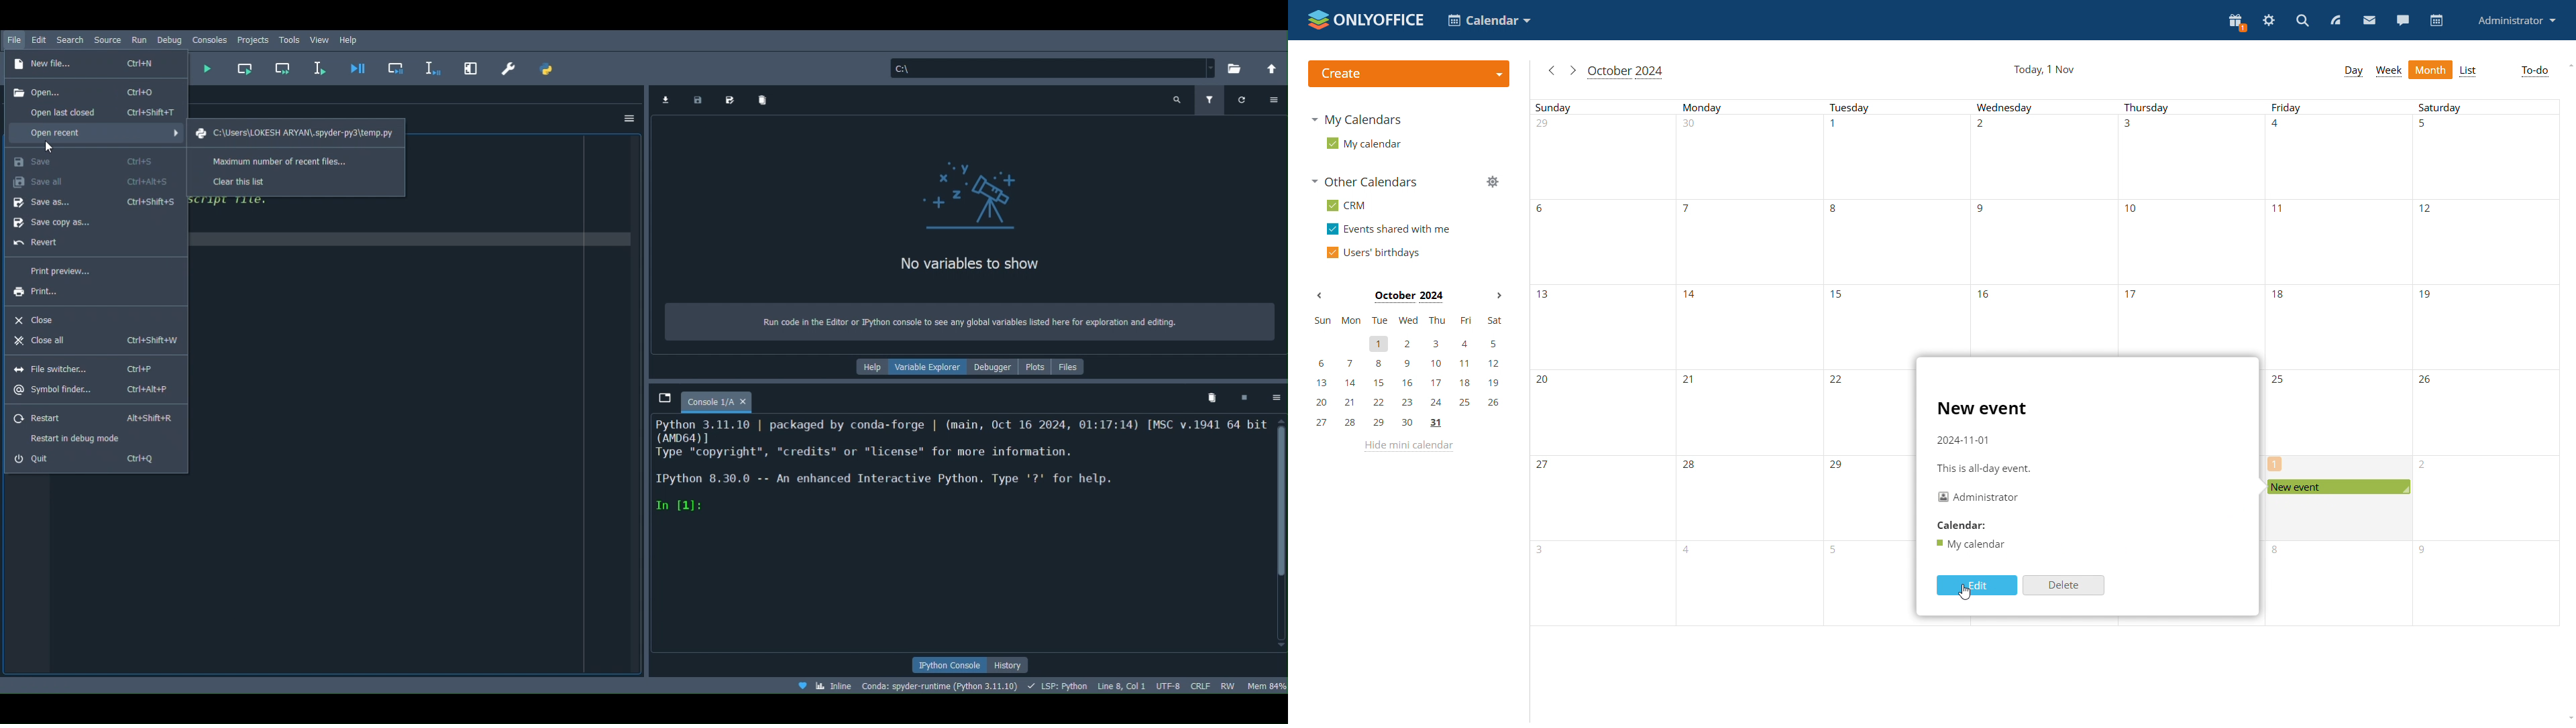 The image size is (2576, 728). I want to click on Options, so click(1276, 401).